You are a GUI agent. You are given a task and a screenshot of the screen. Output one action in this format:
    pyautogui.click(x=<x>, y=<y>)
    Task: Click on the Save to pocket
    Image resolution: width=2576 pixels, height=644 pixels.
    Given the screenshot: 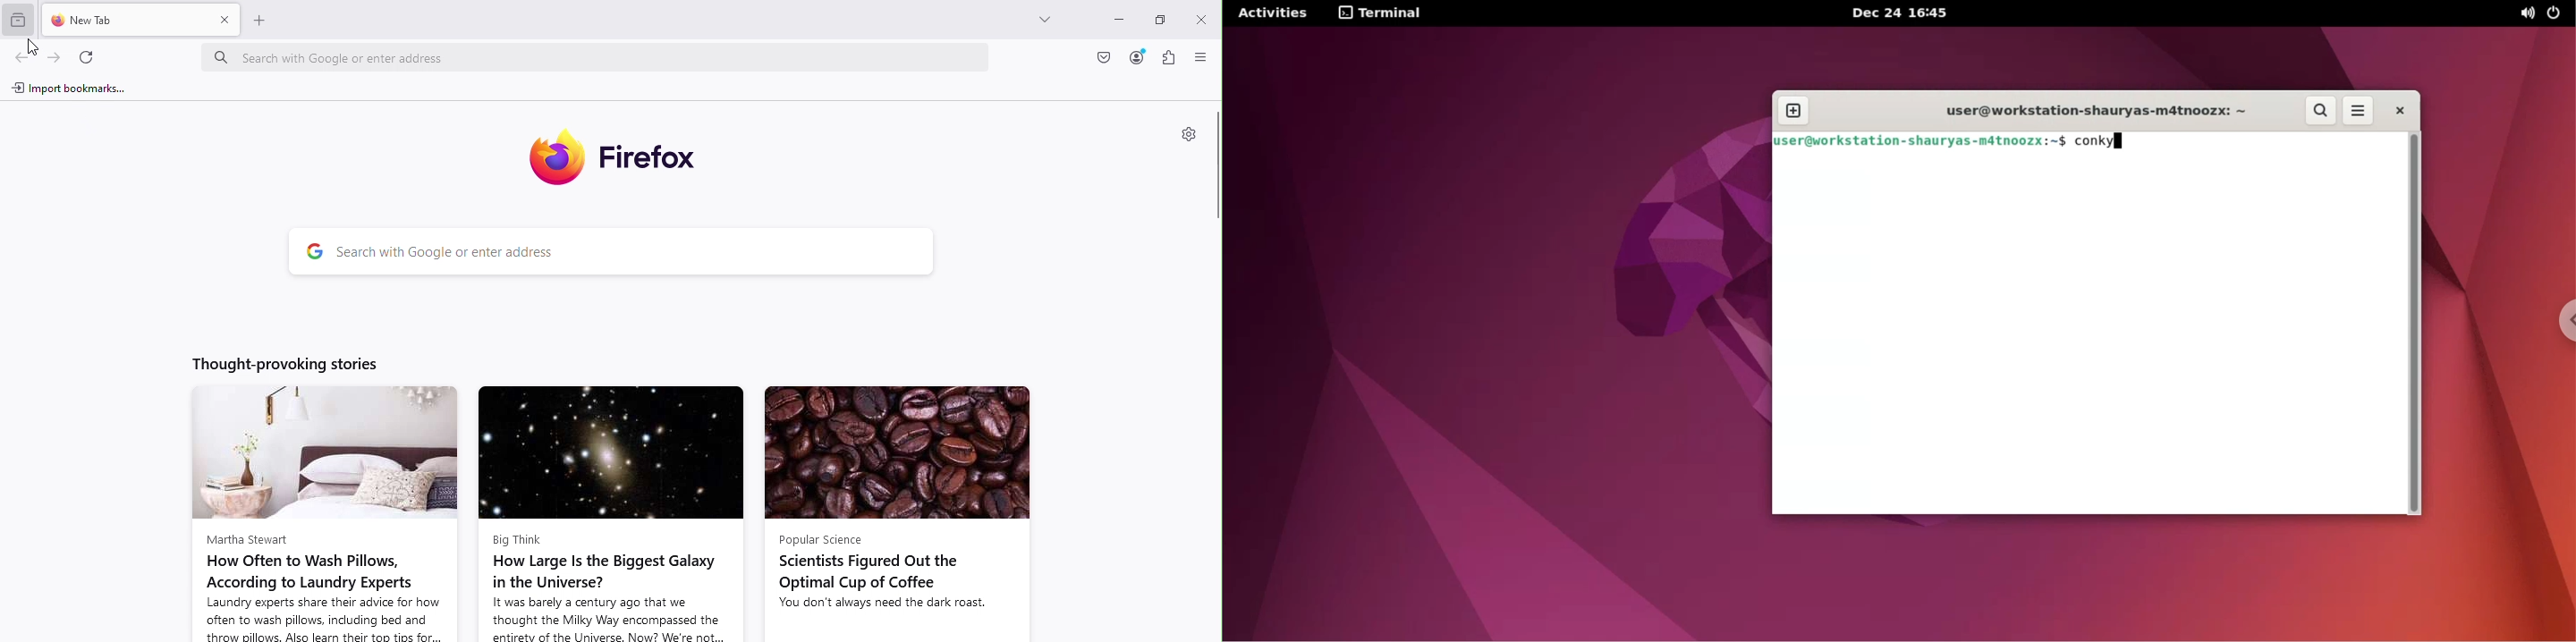 What is the action you would take?
    pyautogui.click(x=1100, y=56)
    